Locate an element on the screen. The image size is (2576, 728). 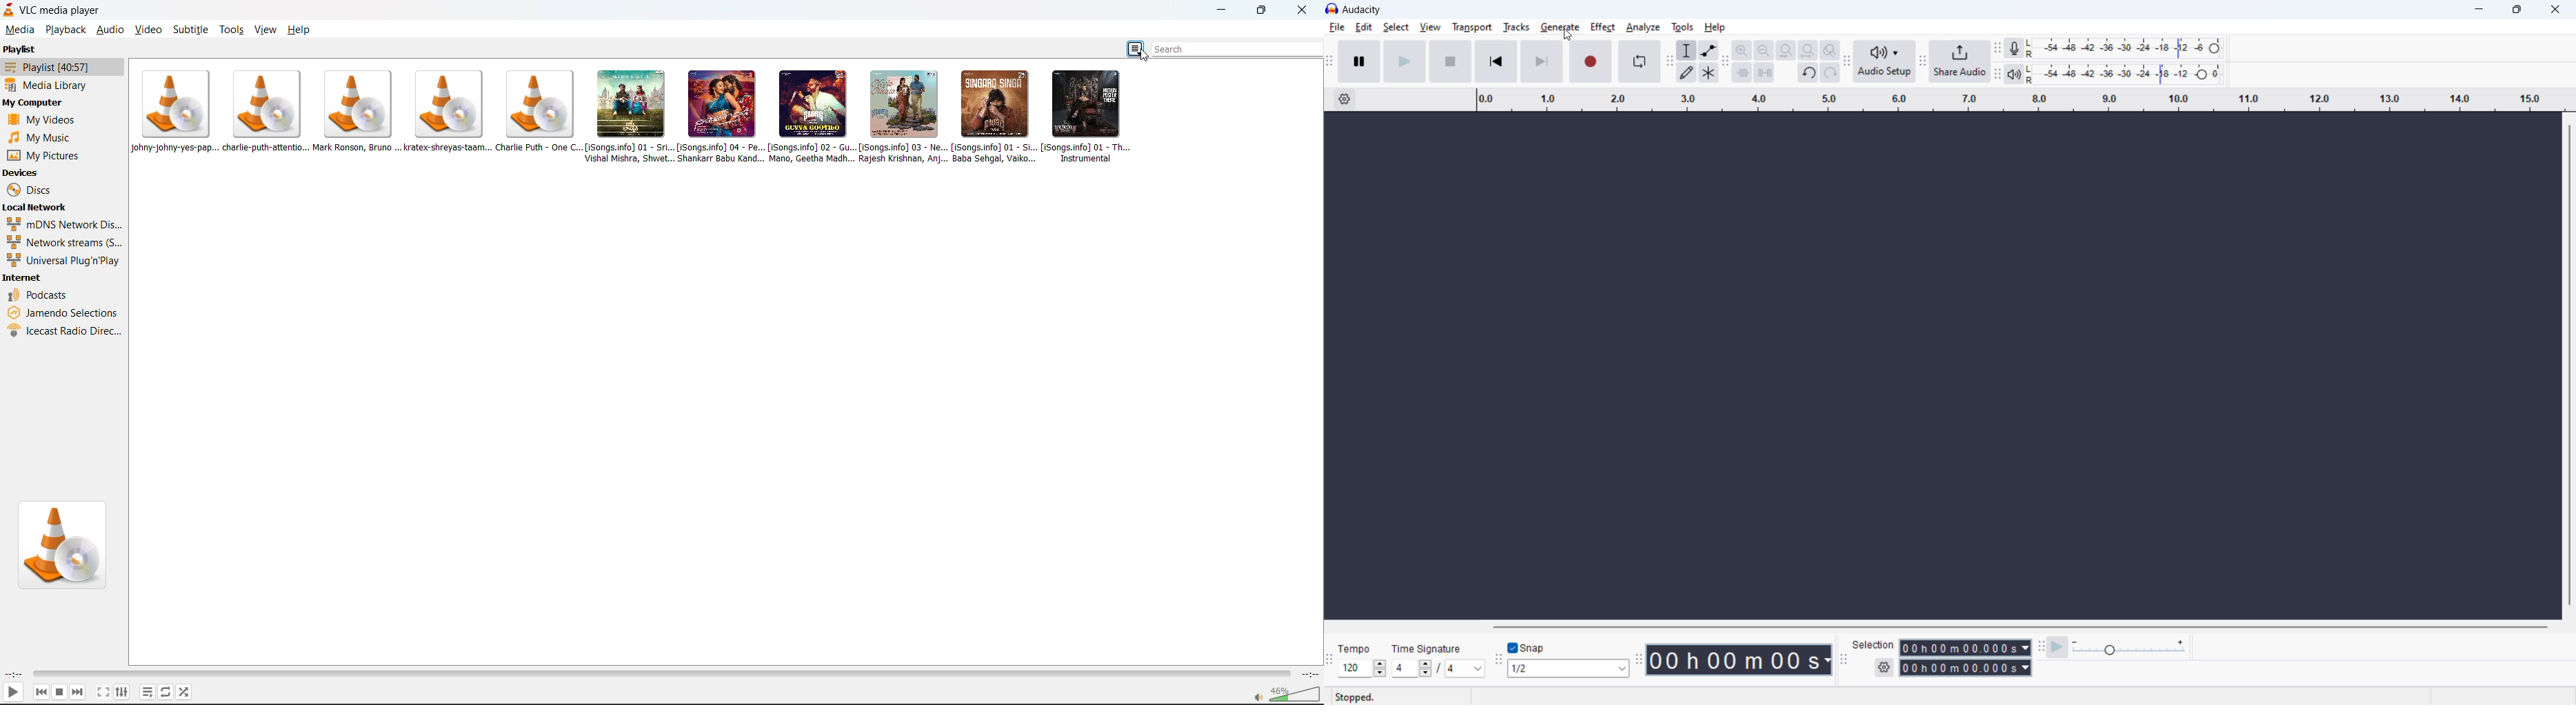
playback meter  is located at coordinates (2014, 74).